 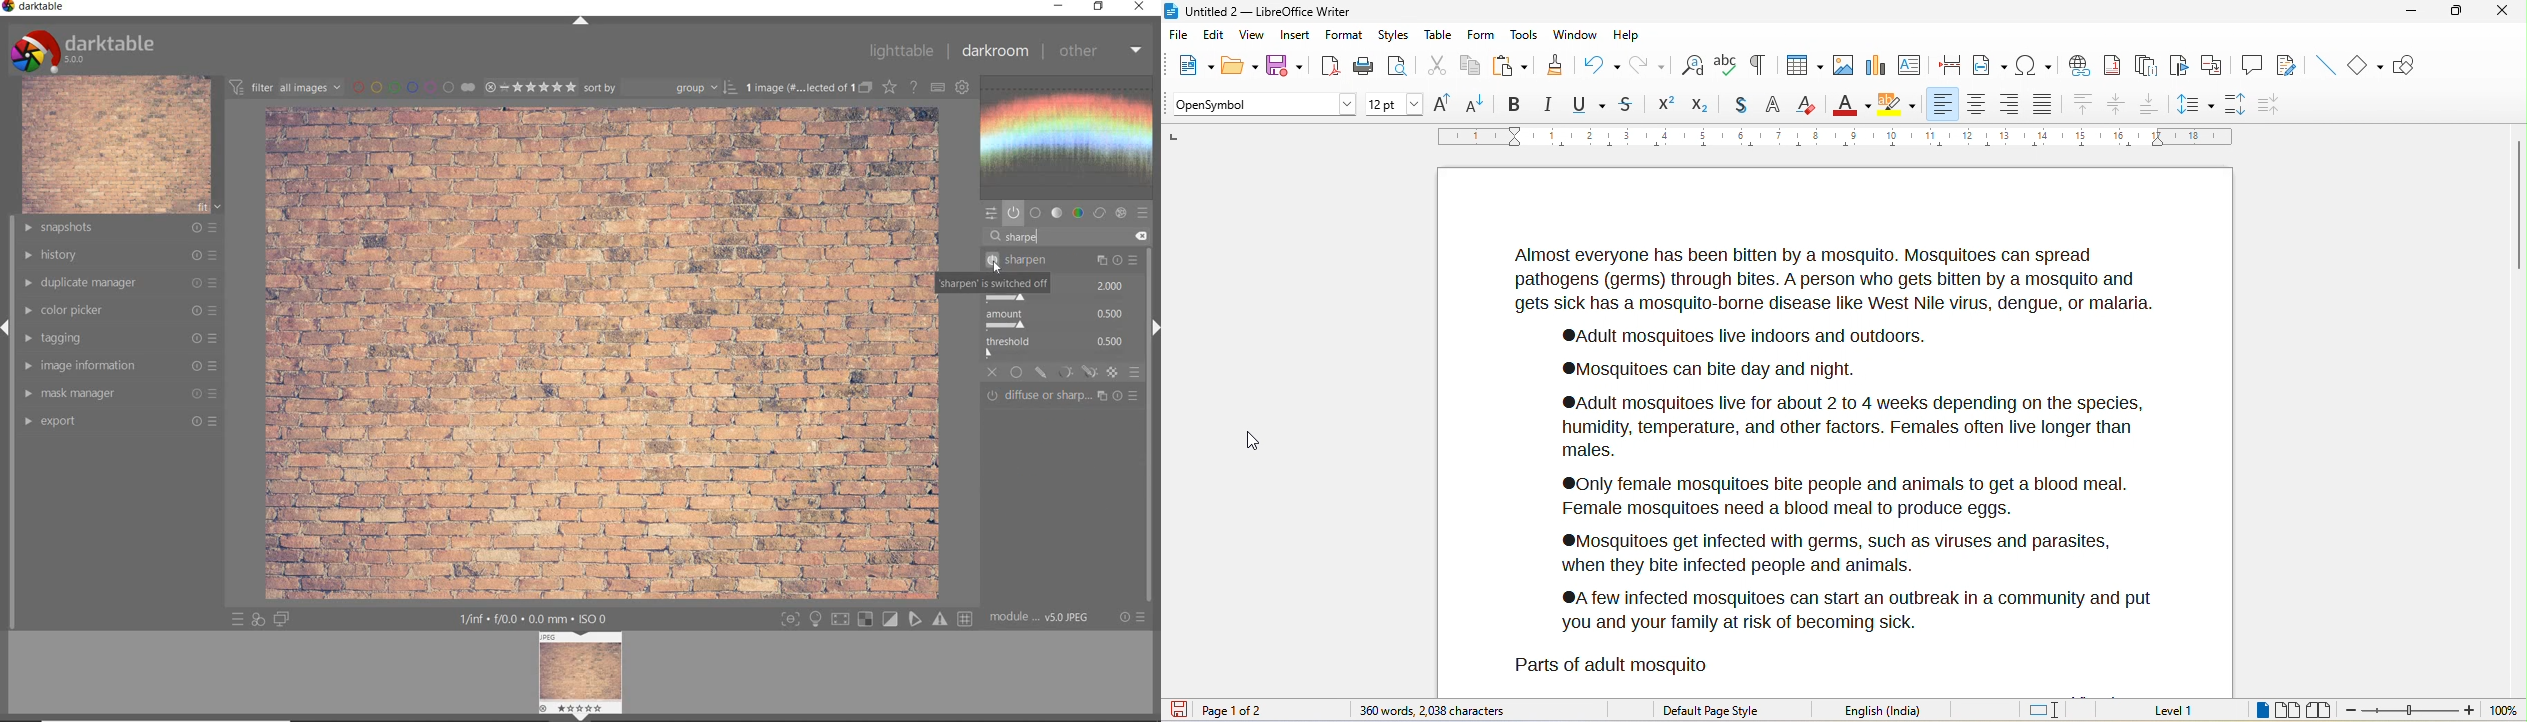 I want to click on BLENDING OPTIONS, so click(x=1135, y=373).